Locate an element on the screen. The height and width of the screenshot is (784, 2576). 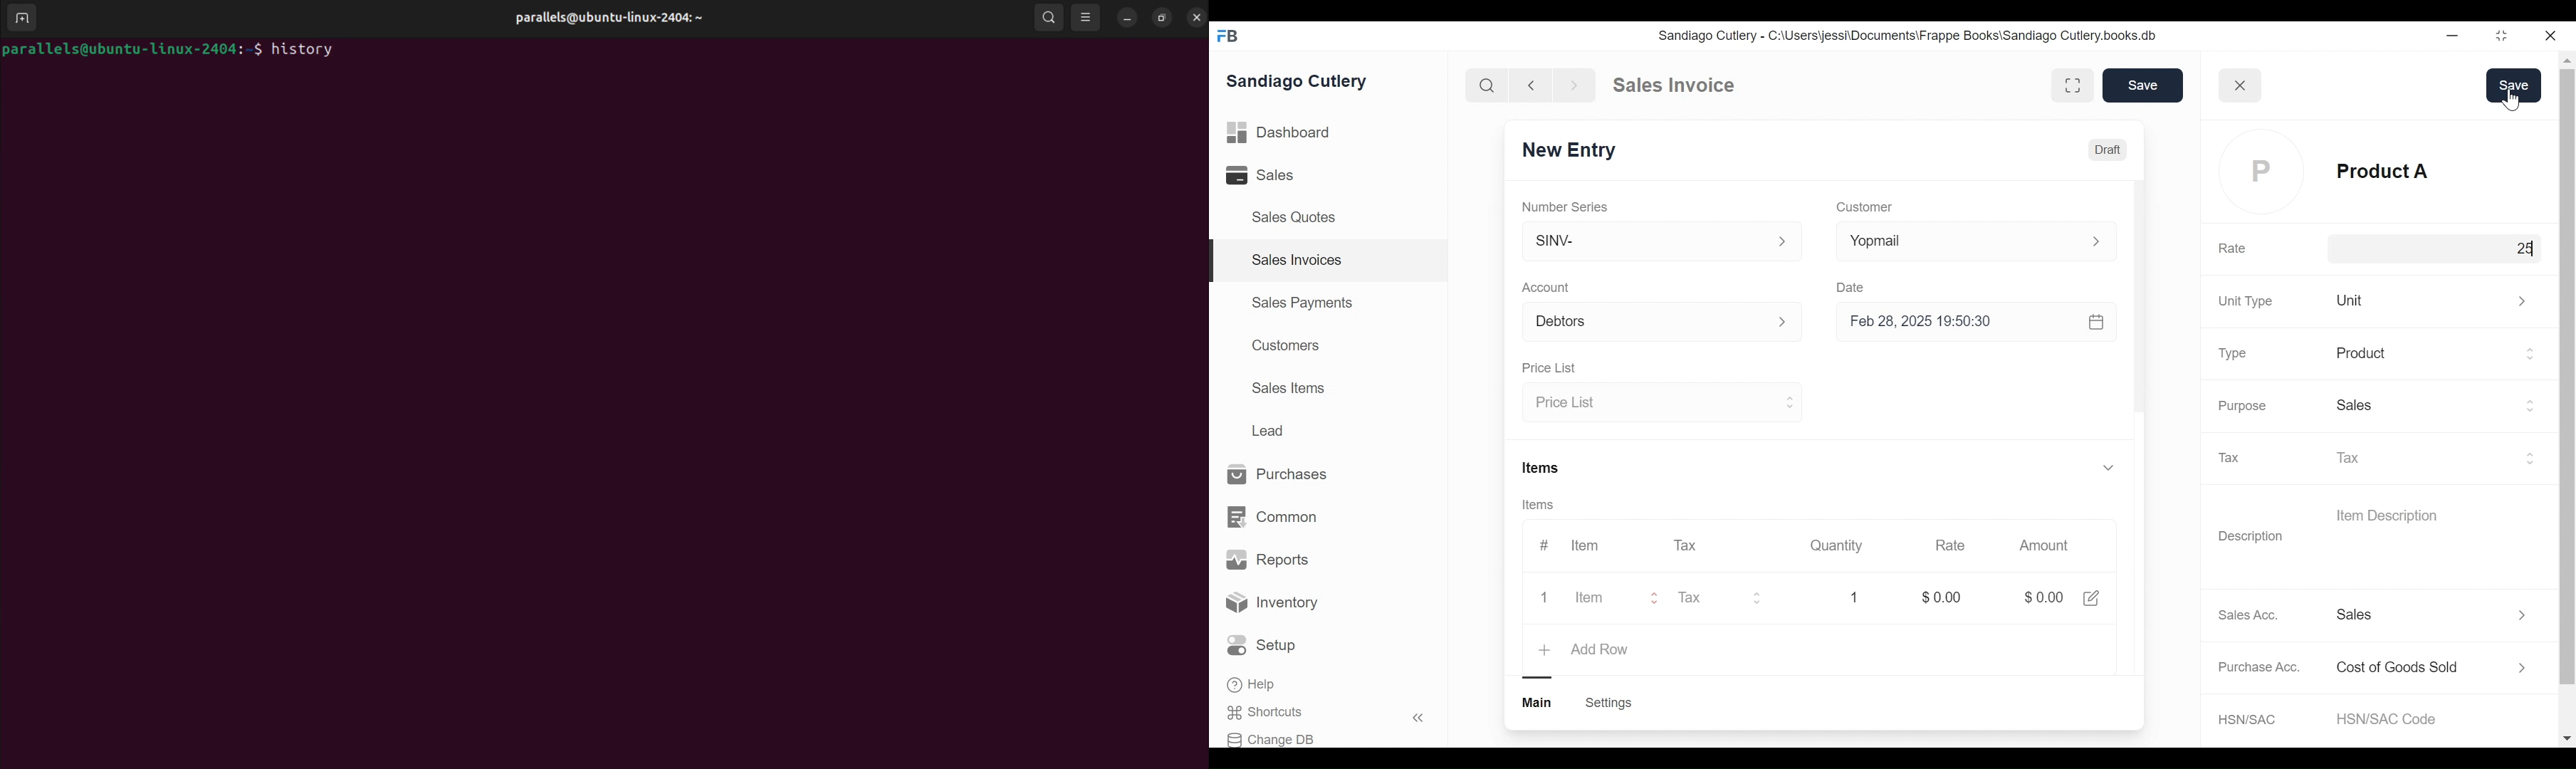
Save is located at coordinates (2514, 85).